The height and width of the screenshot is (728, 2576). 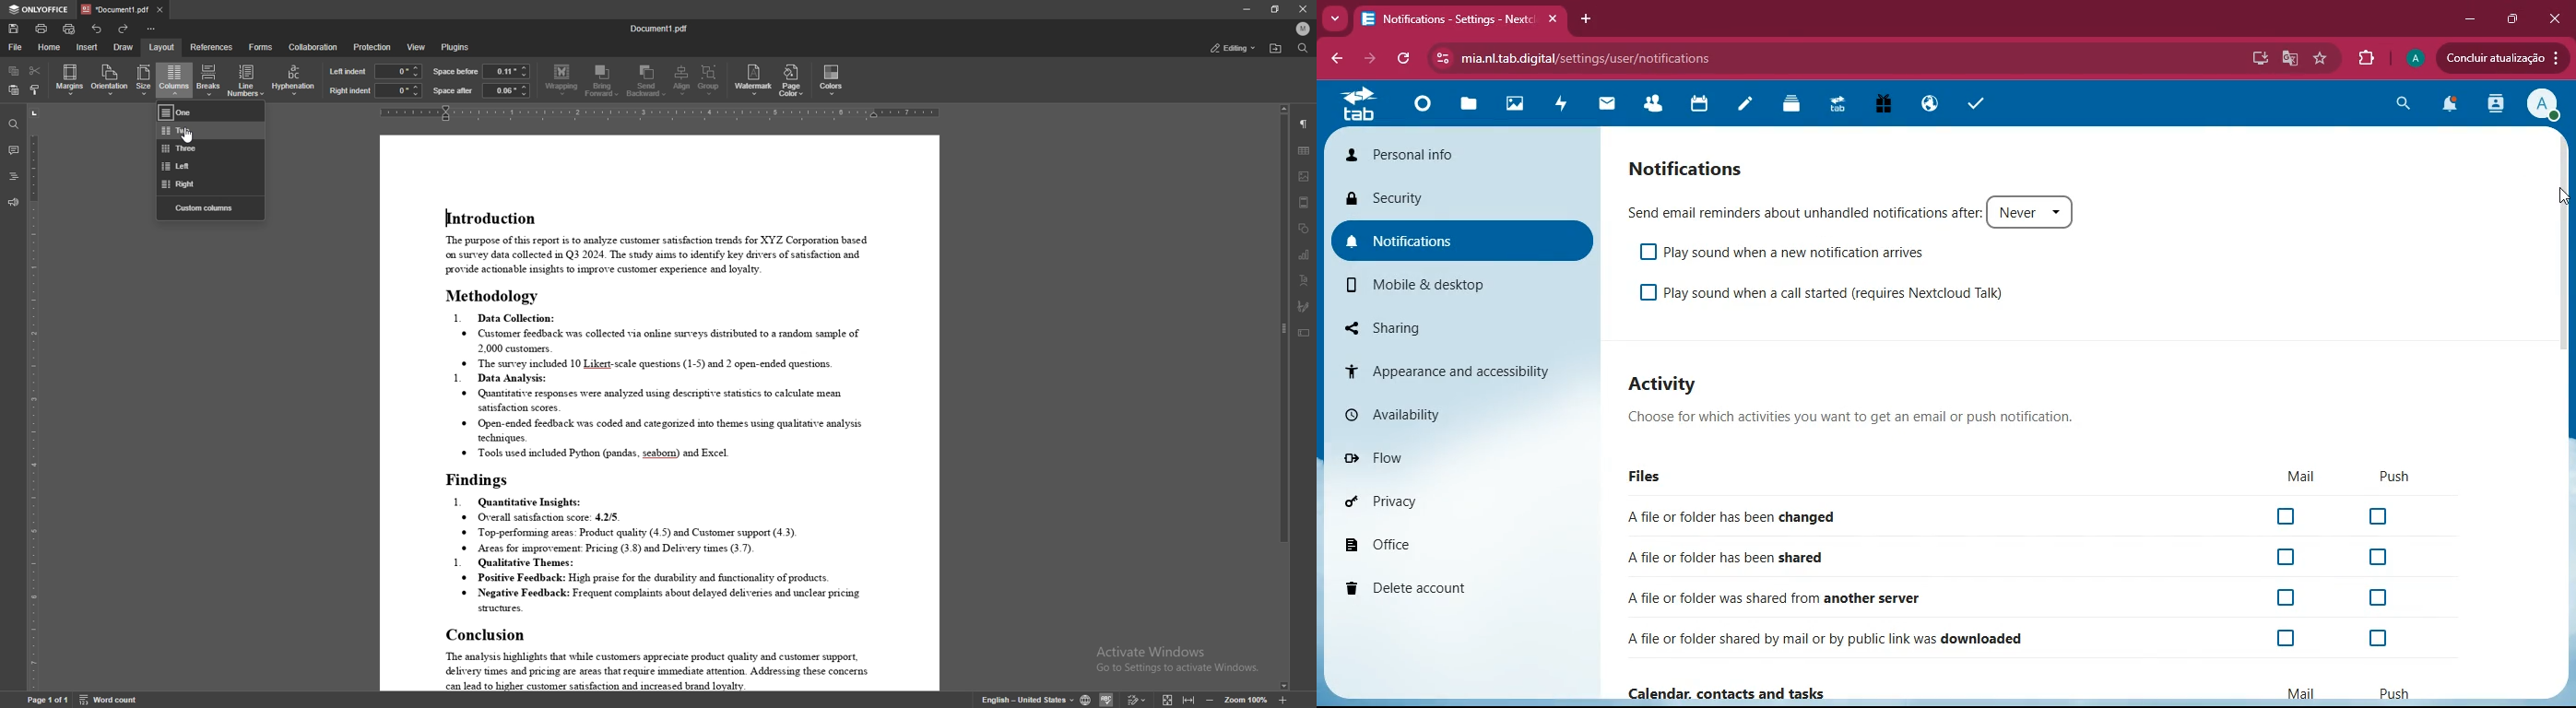 I want to click on left indent, so click(x=349, y=71).